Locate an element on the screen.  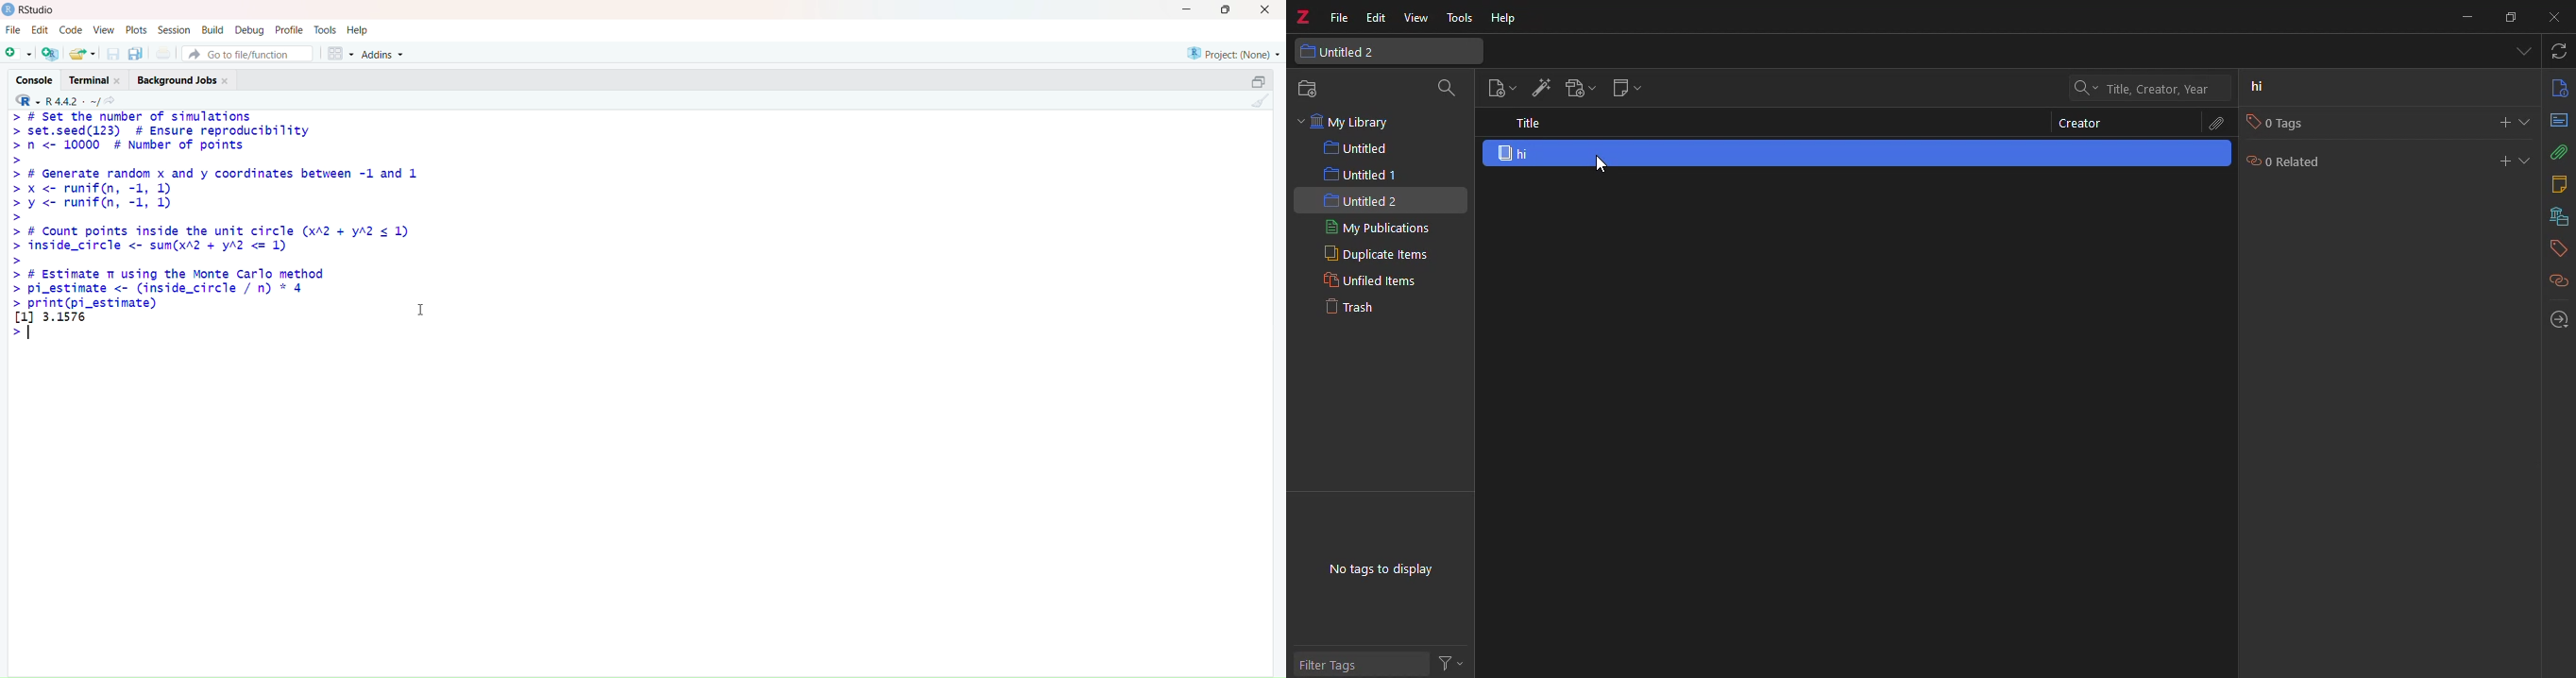
Clear Console (Ctrl + L) is located at coordinates (1261, 107).